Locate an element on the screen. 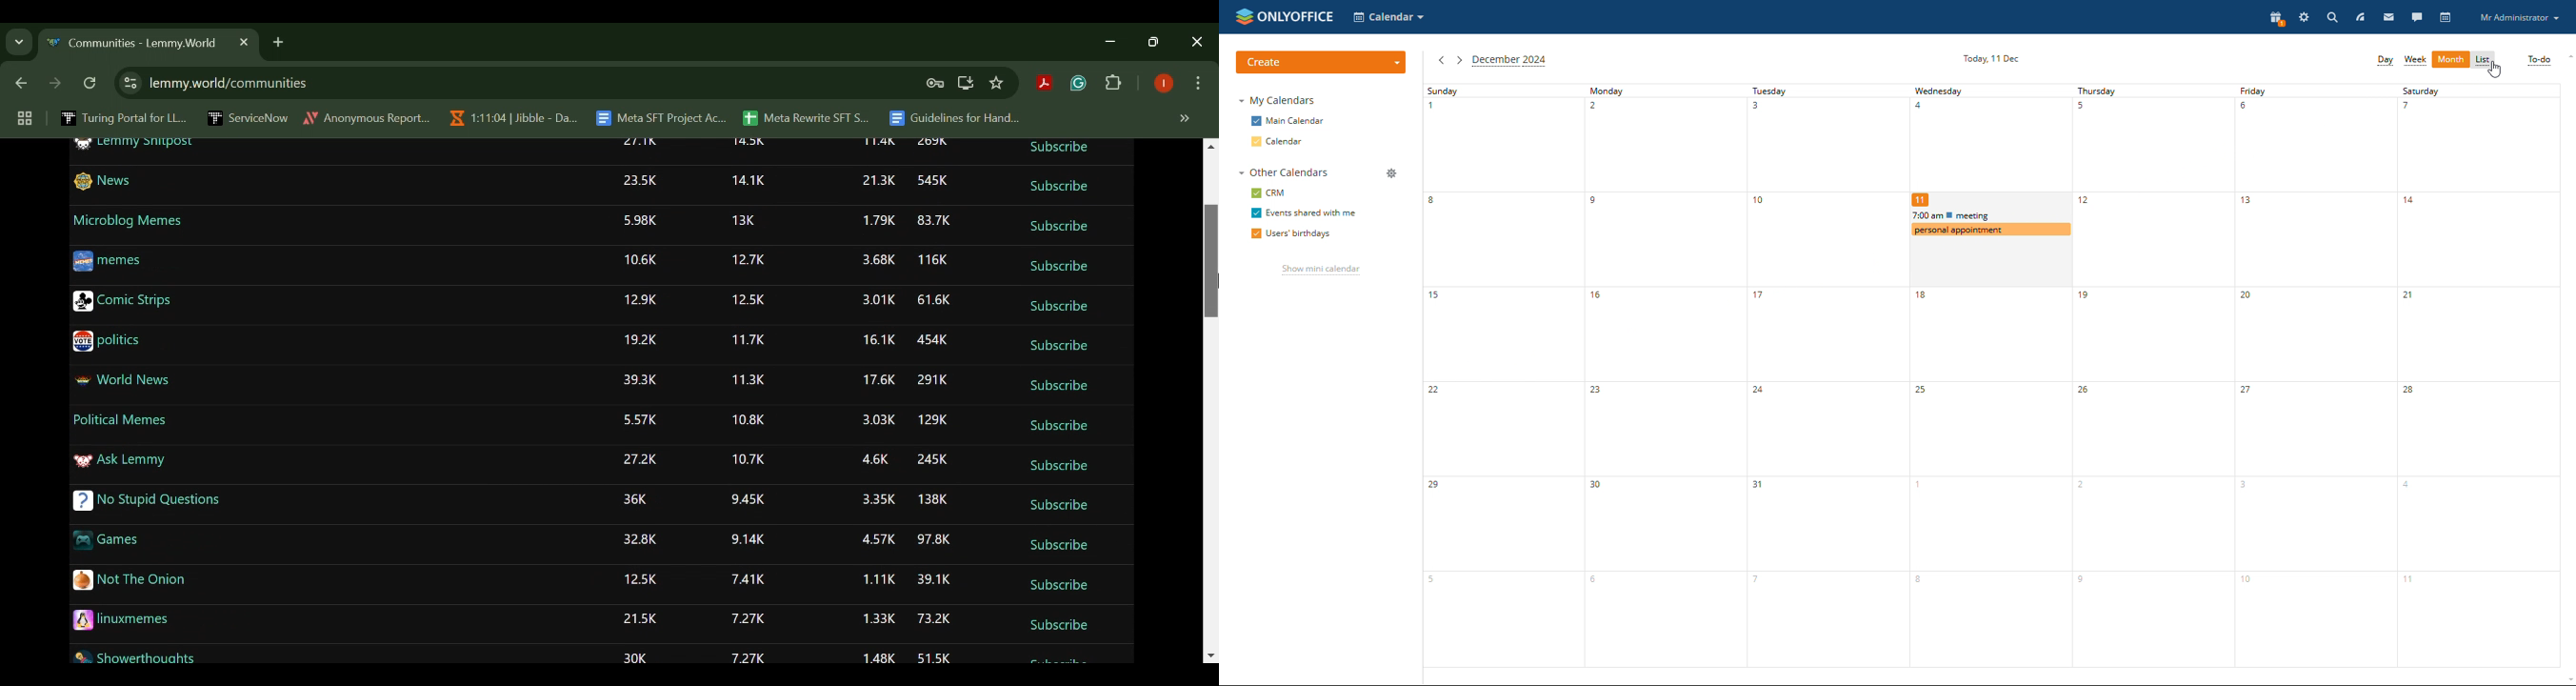 This screenshot has width=2576, height=700. Next Webpage is located at coordinates (55, 86).